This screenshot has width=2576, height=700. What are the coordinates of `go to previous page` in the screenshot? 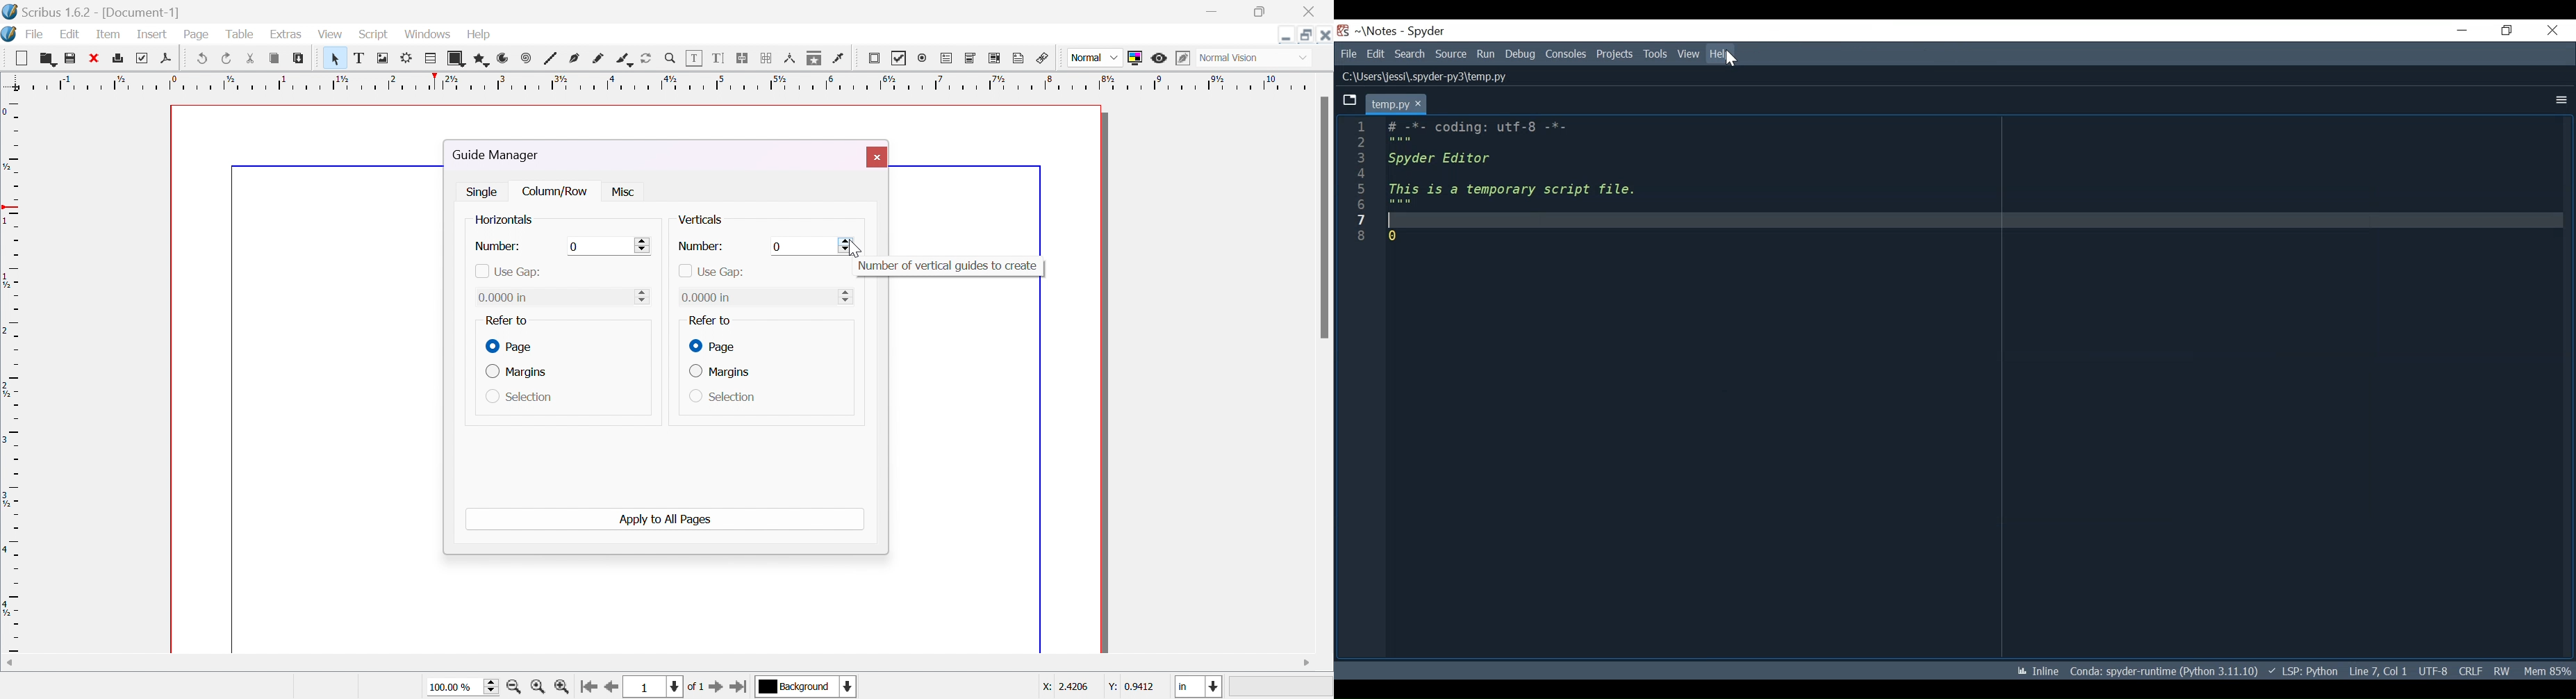 It's located at (611, 687).